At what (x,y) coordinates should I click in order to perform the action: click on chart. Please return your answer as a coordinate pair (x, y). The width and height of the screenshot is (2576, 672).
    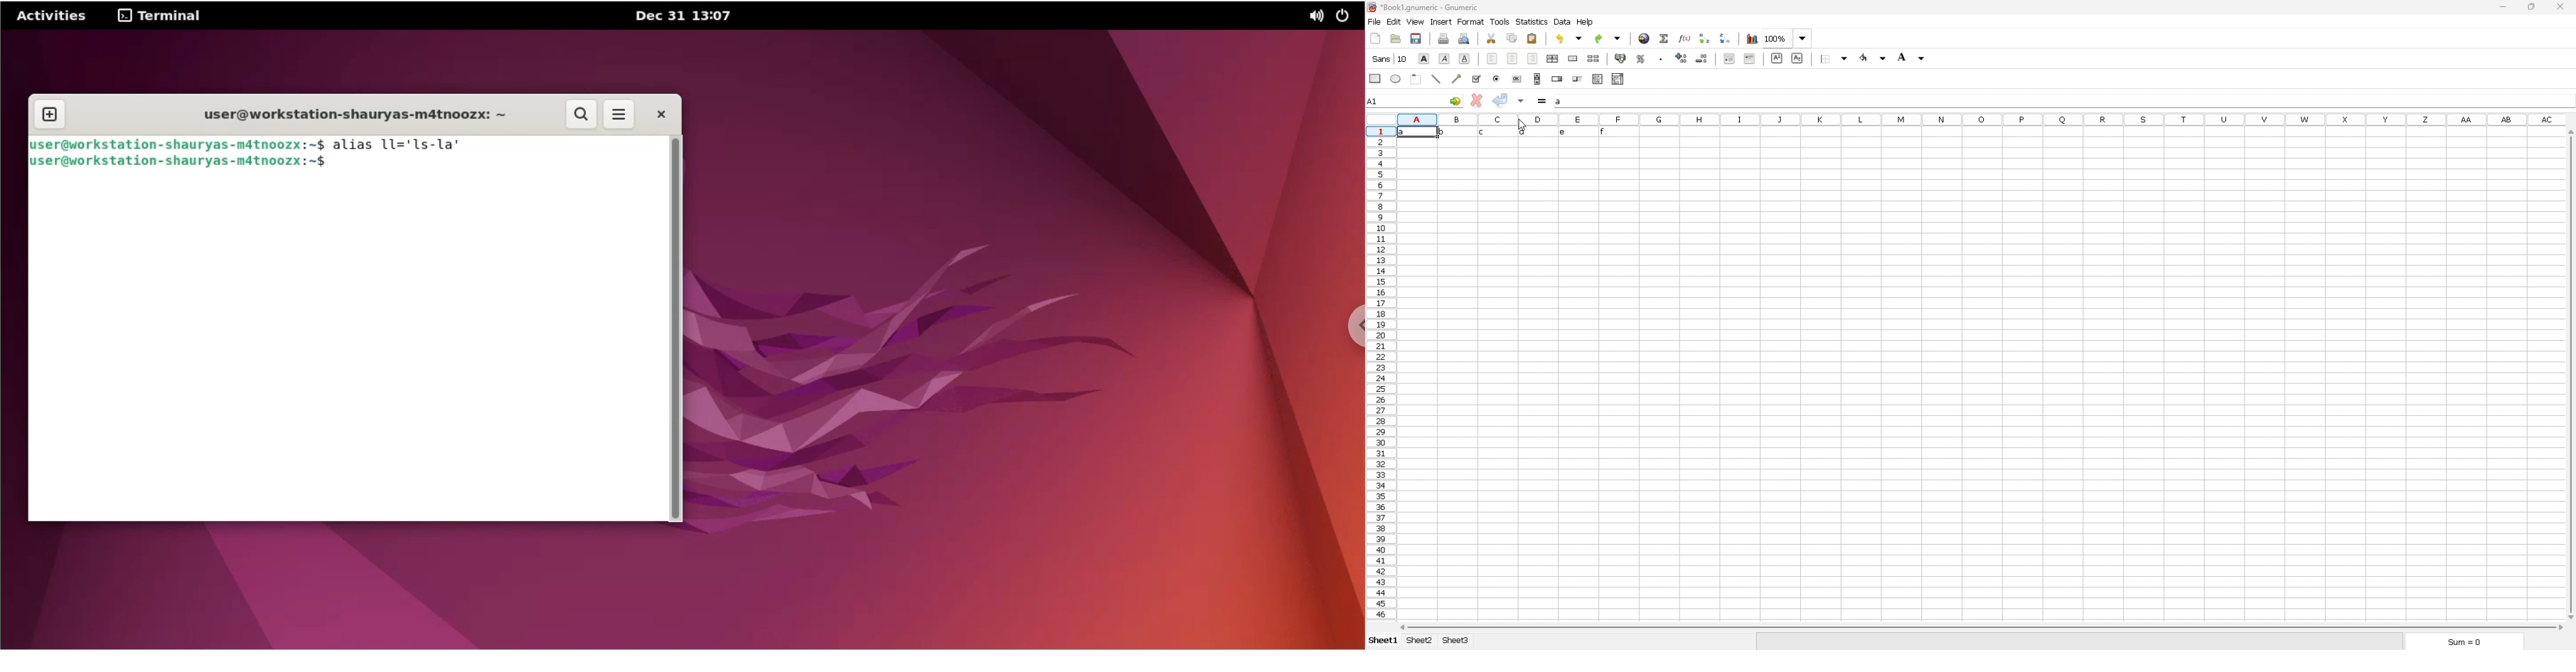
    Looking at the image, I should click on (1751, 38).